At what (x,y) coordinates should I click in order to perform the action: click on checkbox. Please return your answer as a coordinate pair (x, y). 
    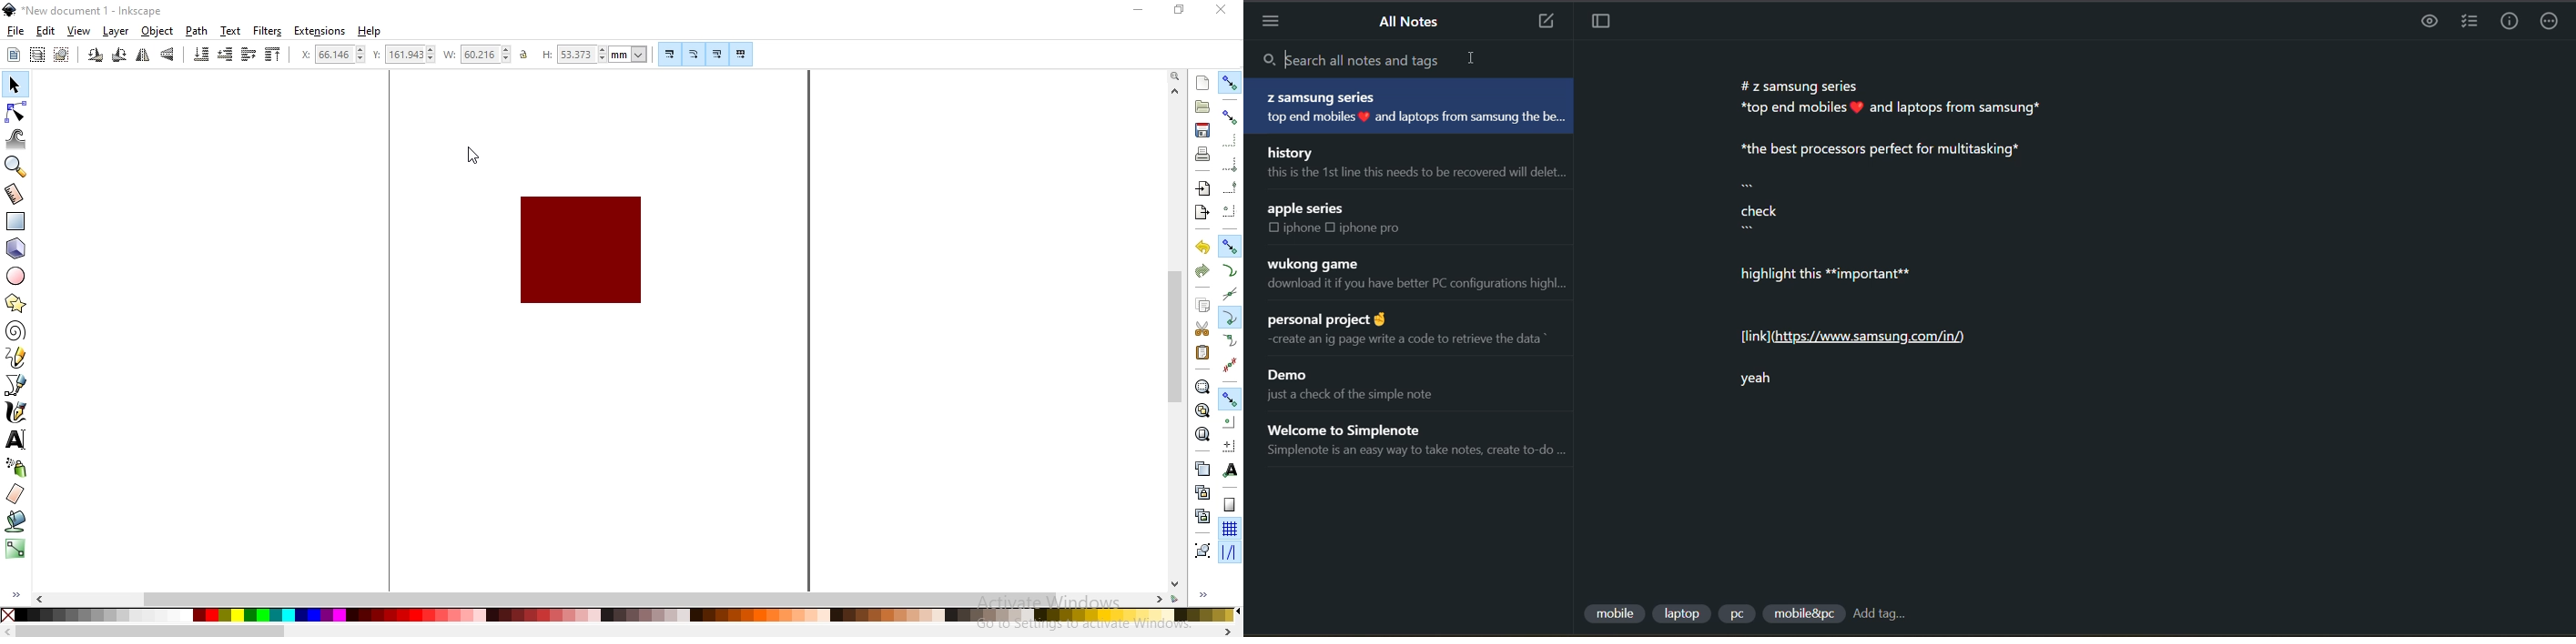
    Looking at the image, I should click on (1330, 227).